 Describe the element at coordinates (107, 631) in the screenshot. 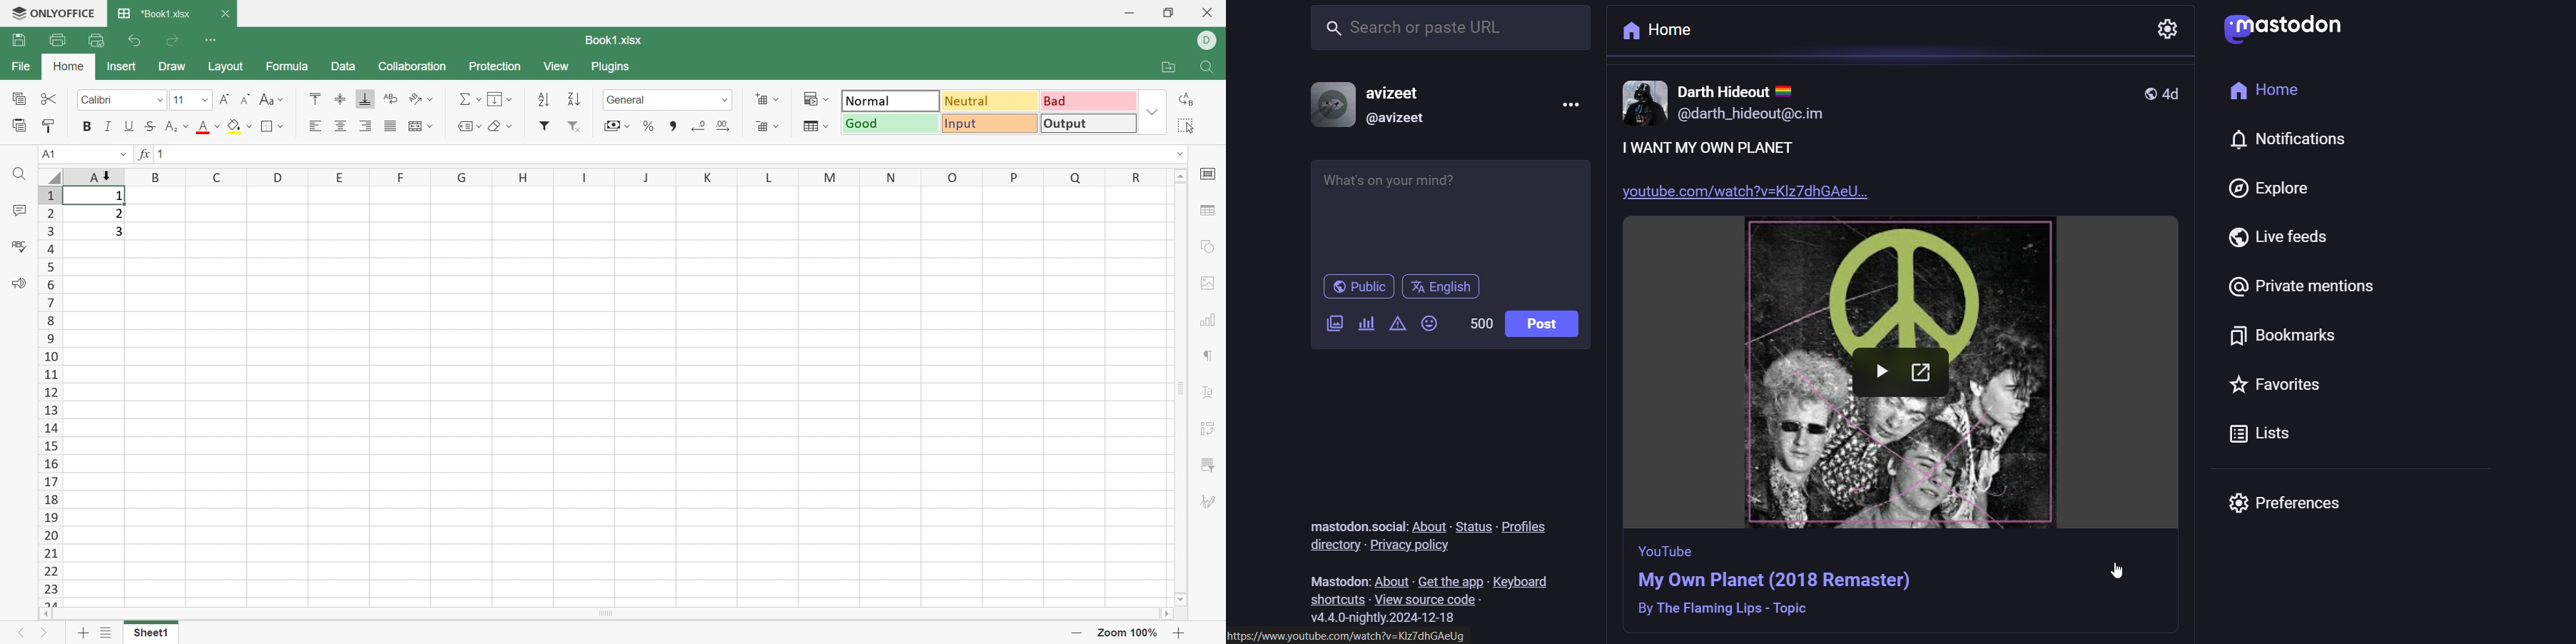

I see `List of sheets` at that location.